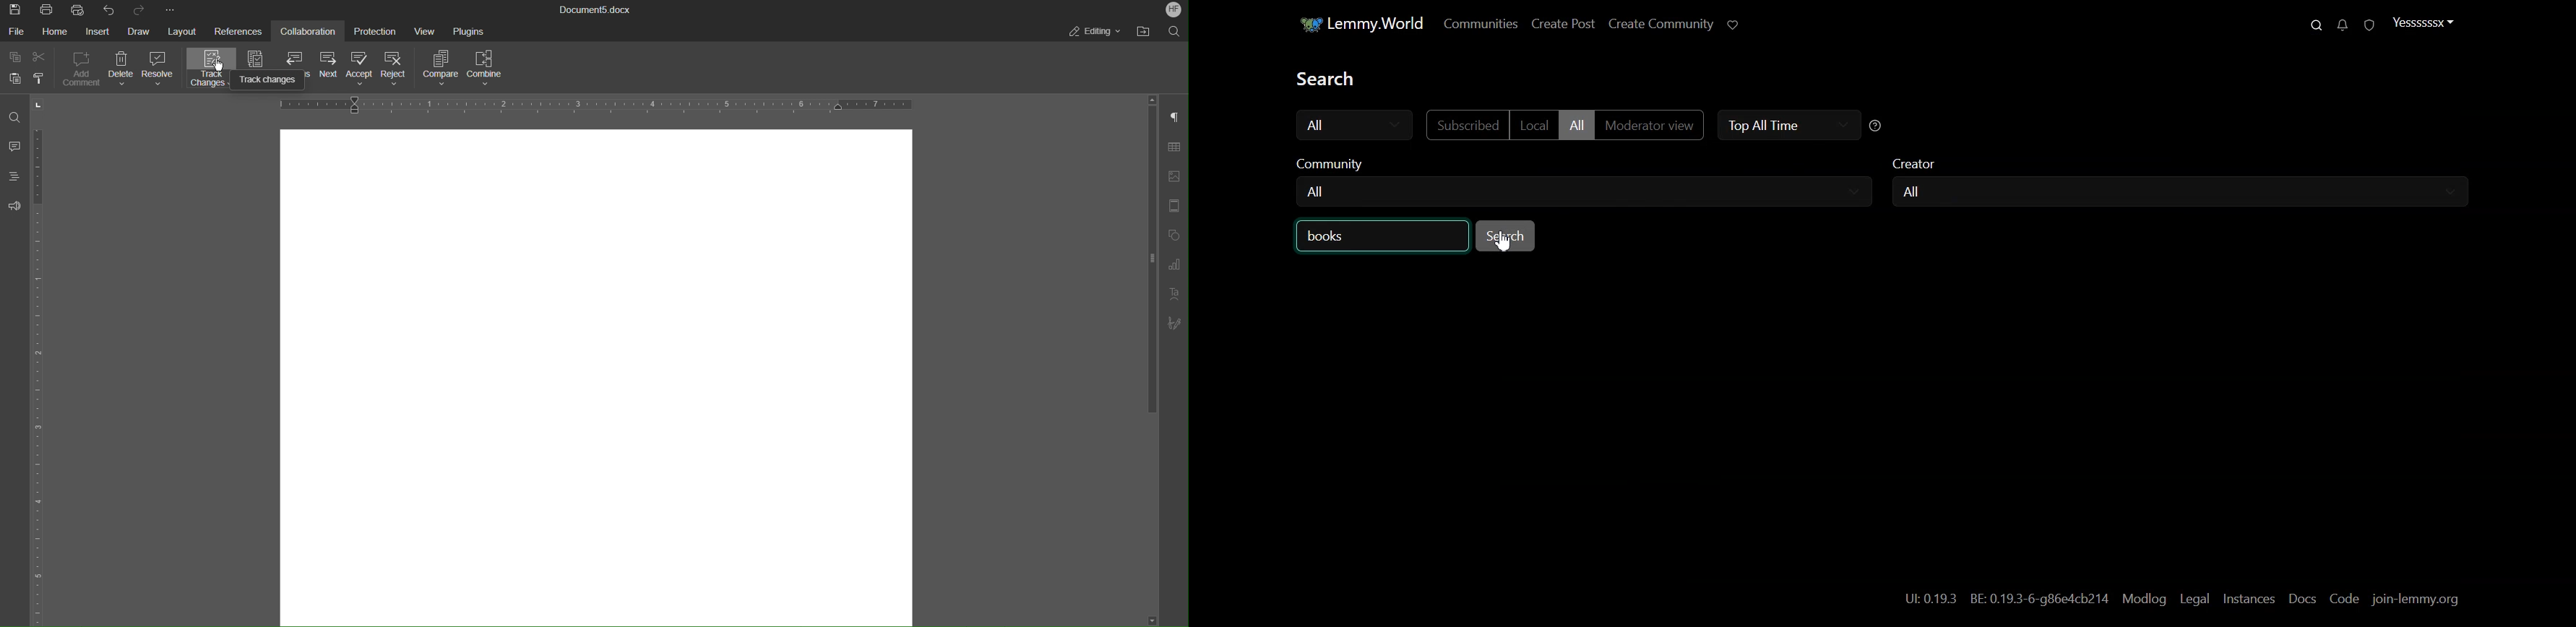 The height and width of the screenshot is (644, 2576). What do you see at coordinates (1173, 237) in the screenshot?
I see `Shape Settings` at bounding box center [1173, 237].